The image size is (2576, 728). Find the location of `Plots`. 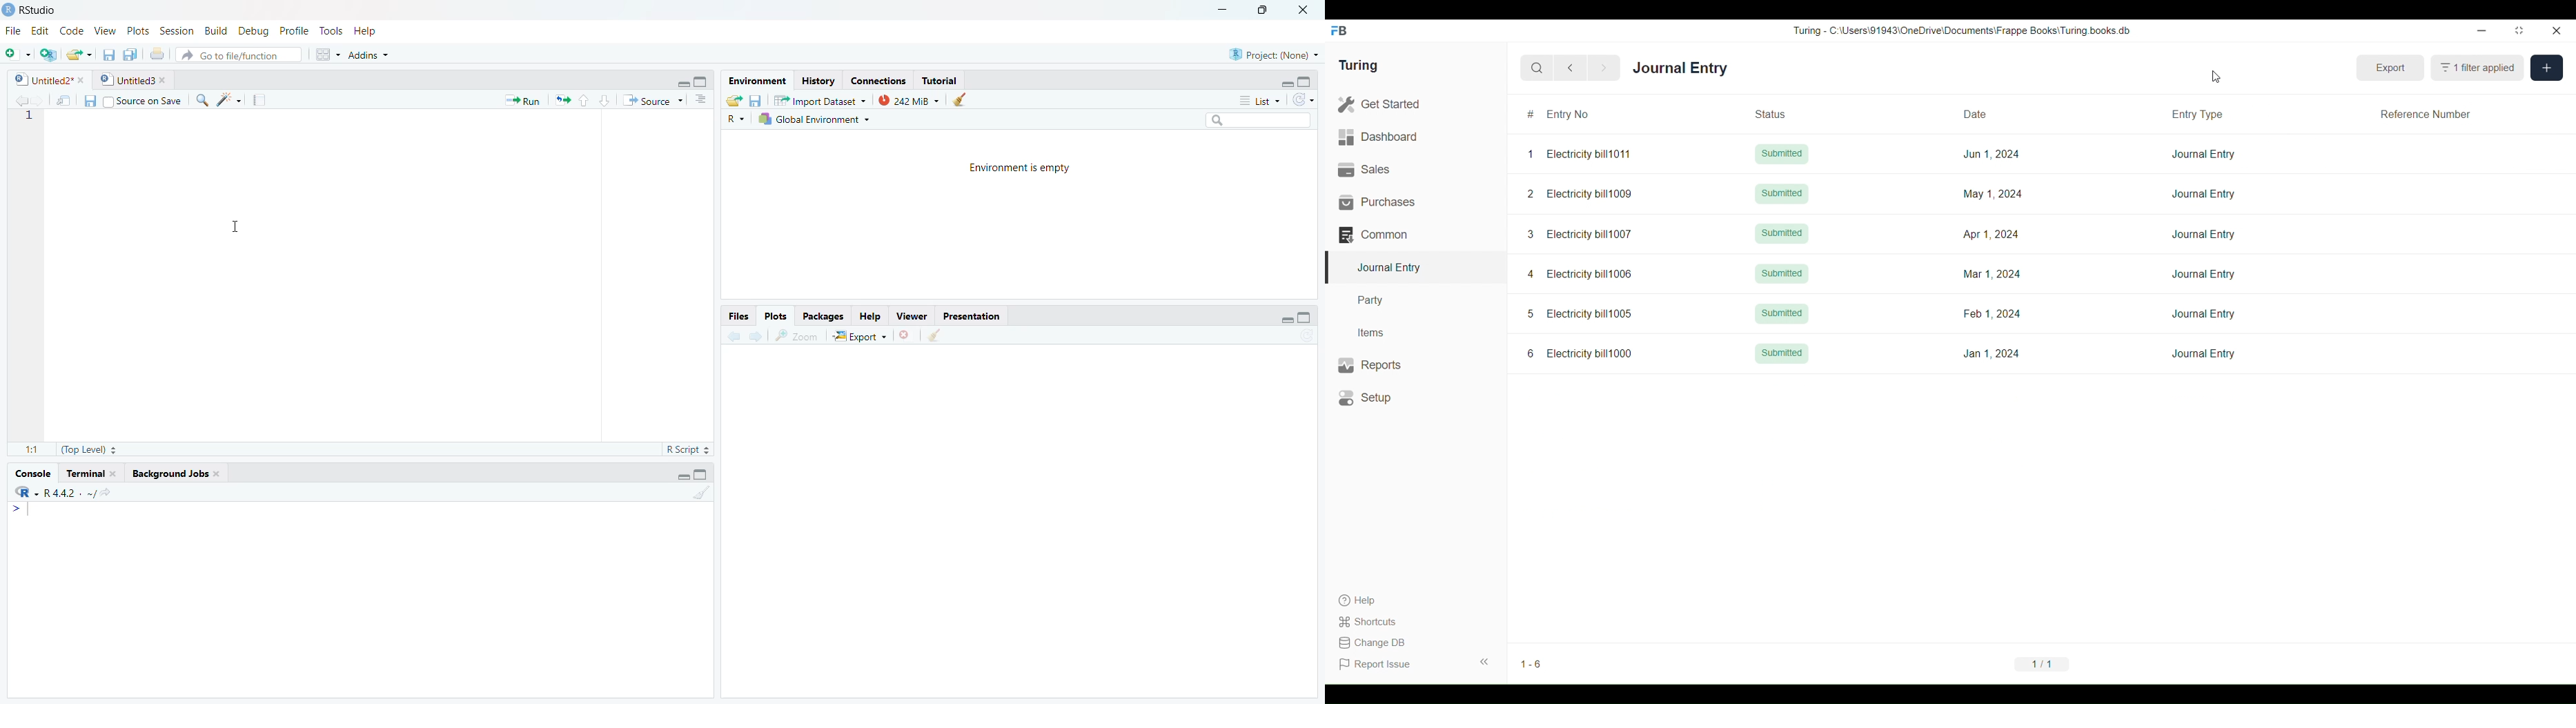

Plots is located at coordinates (139, 30).